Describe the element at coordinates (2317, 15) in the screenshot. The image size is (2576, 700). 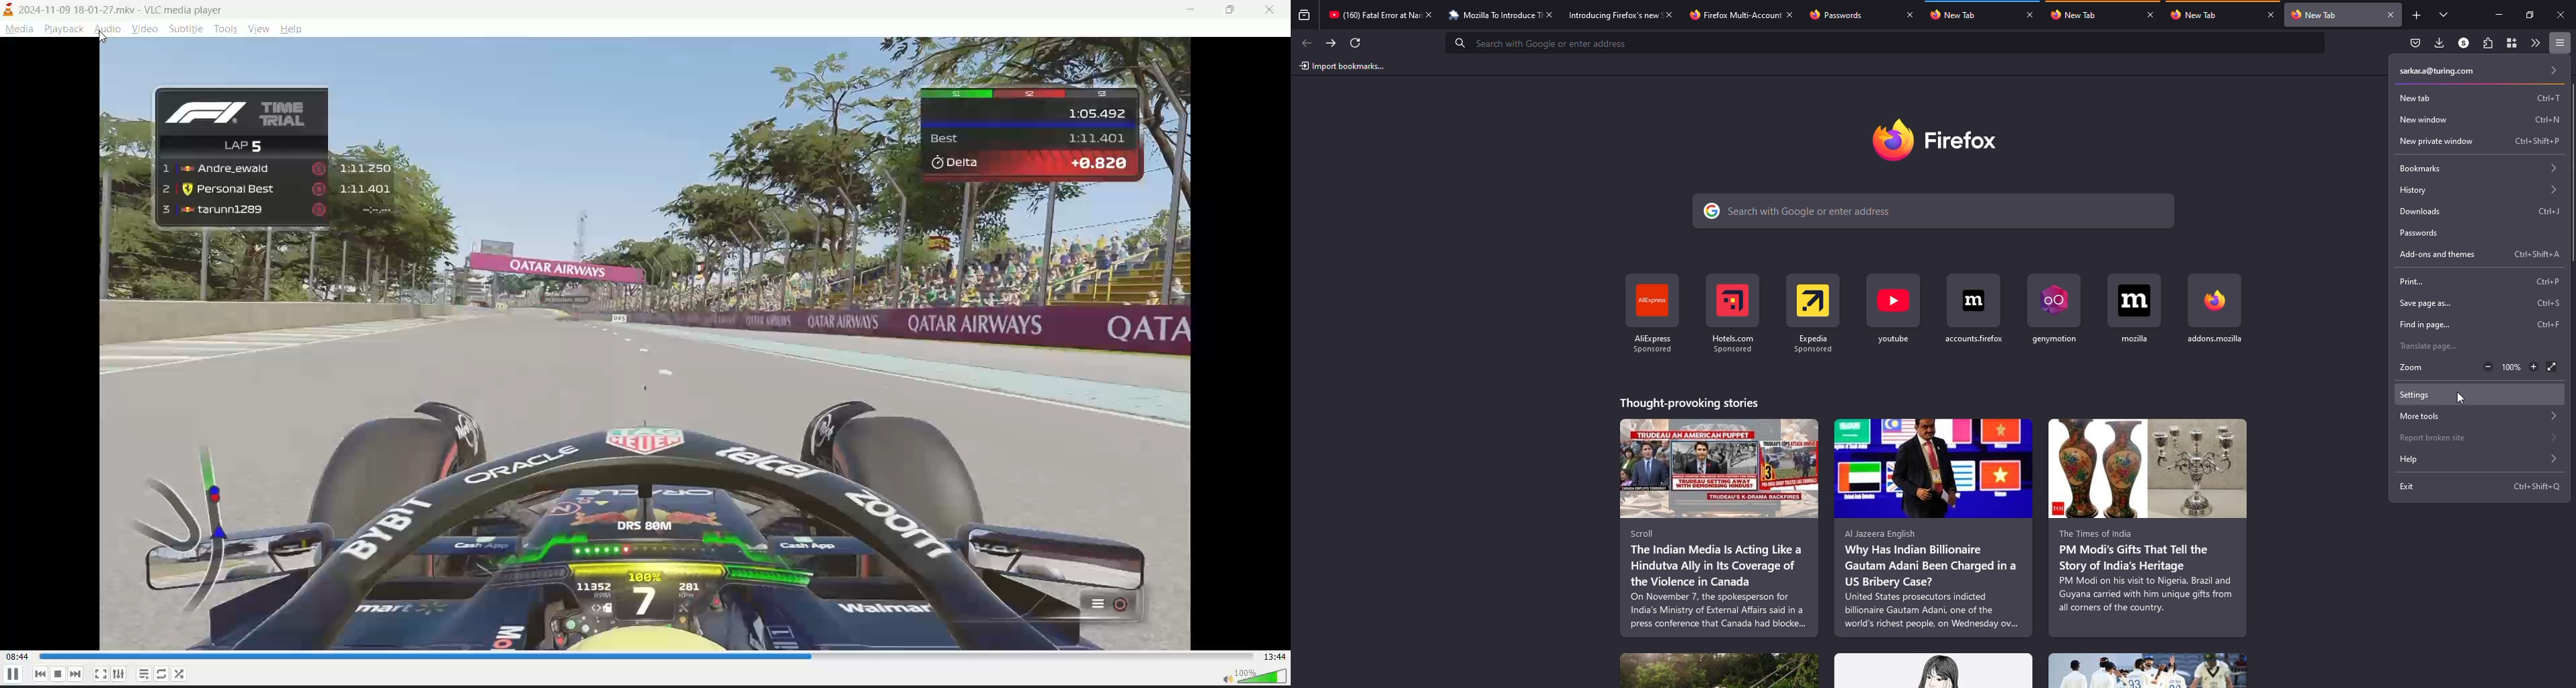
I see `tab` at that location.